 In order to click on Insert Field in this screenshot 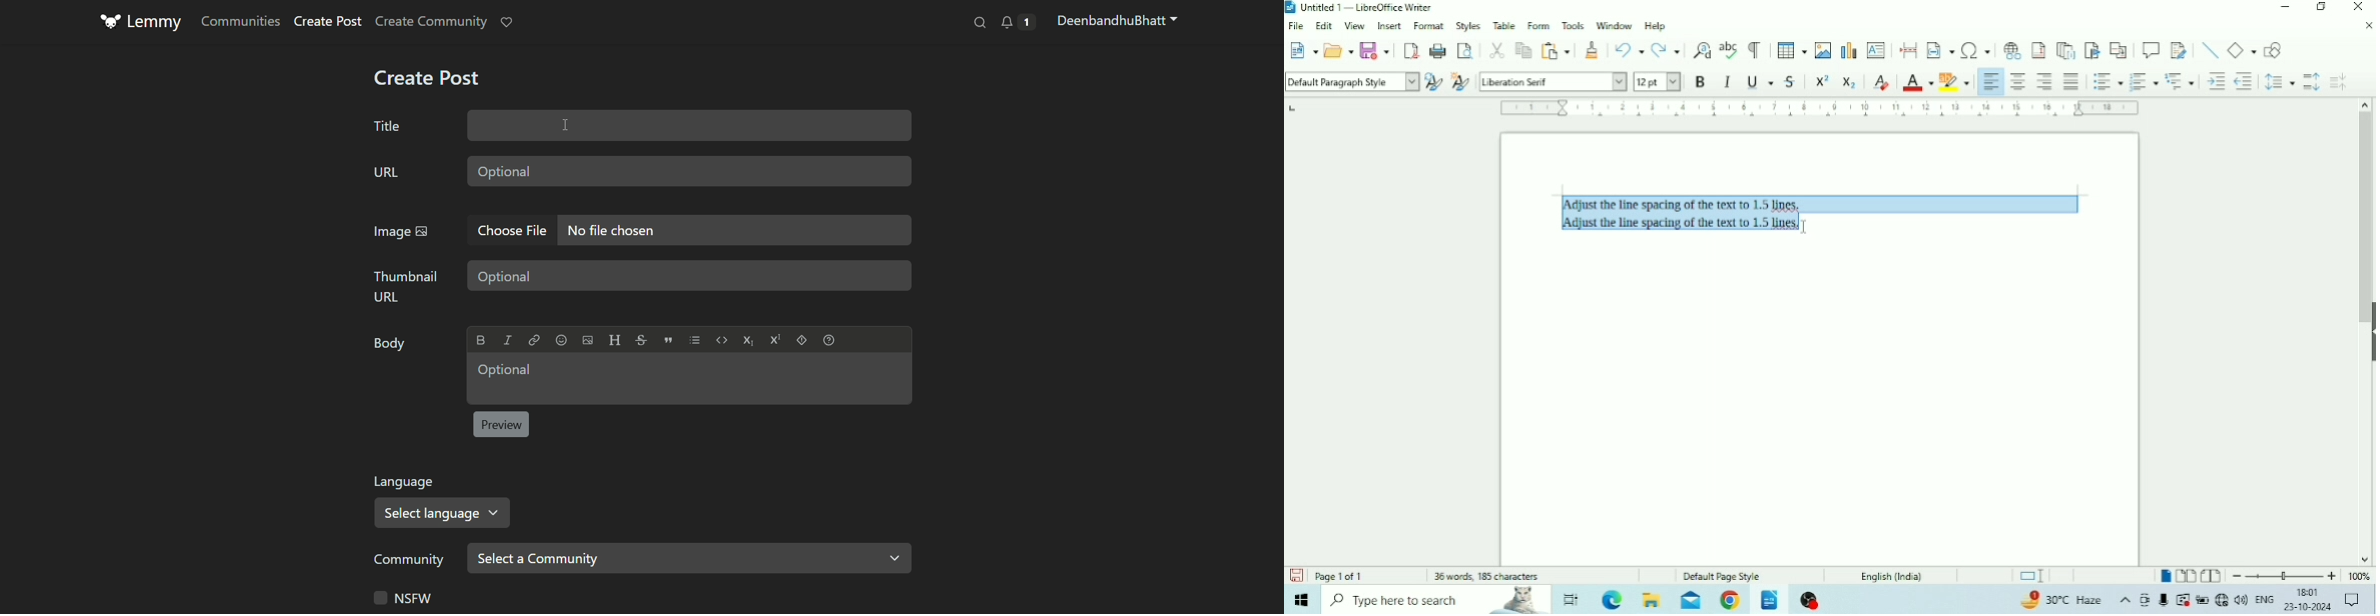, I will do `click(1940, 49)`.